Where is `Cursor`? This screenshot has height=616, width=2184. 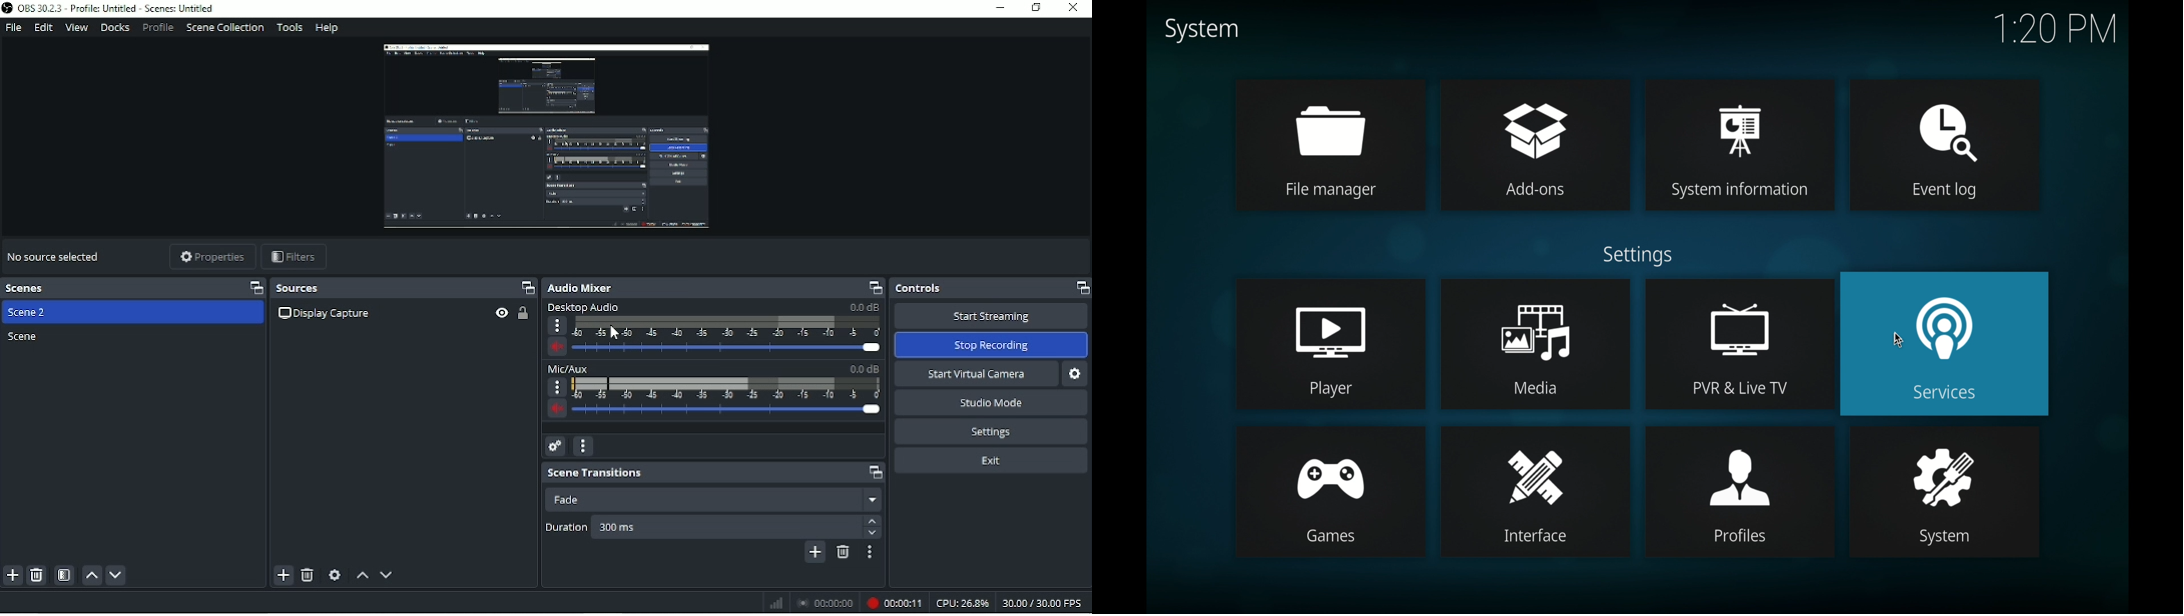 Cursor is located at coordinates (616, 333).